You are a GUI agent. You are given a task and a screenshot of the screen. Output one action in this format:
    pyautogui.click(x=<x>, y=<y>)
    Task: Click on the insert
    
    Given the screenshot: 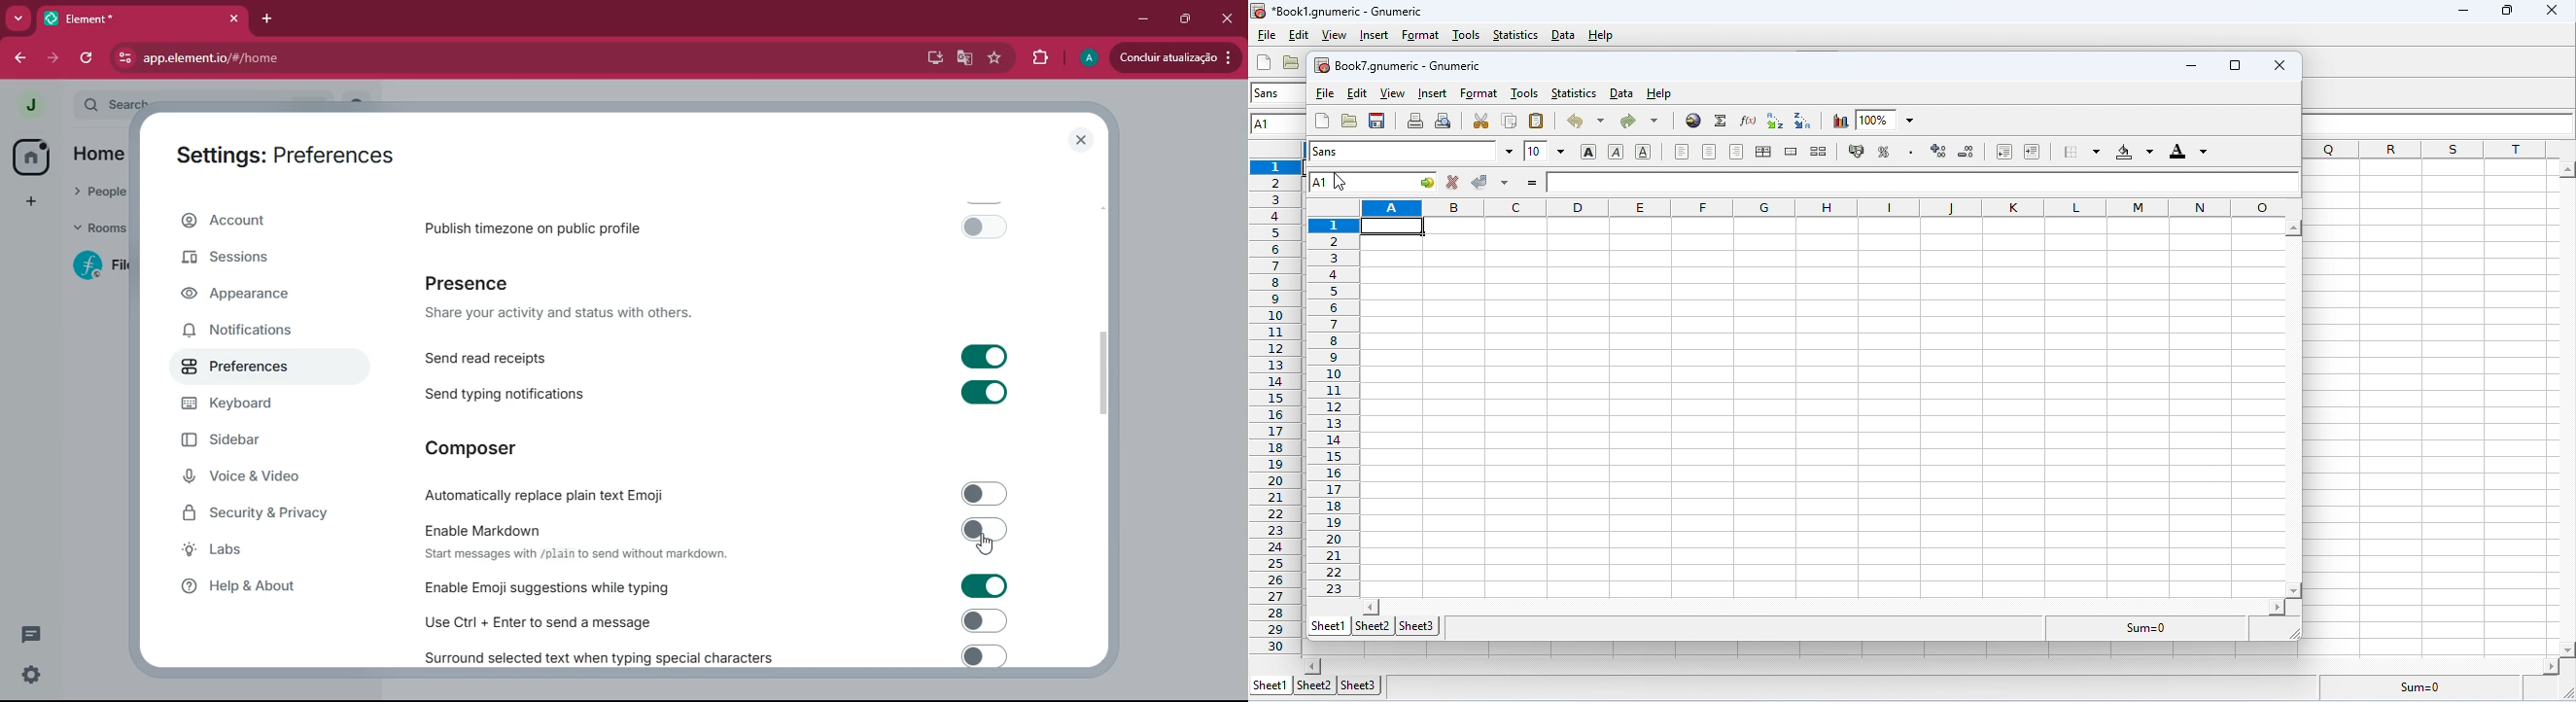 What is the action you would take?
    pyautogui.click(x=1375, y=36)
    